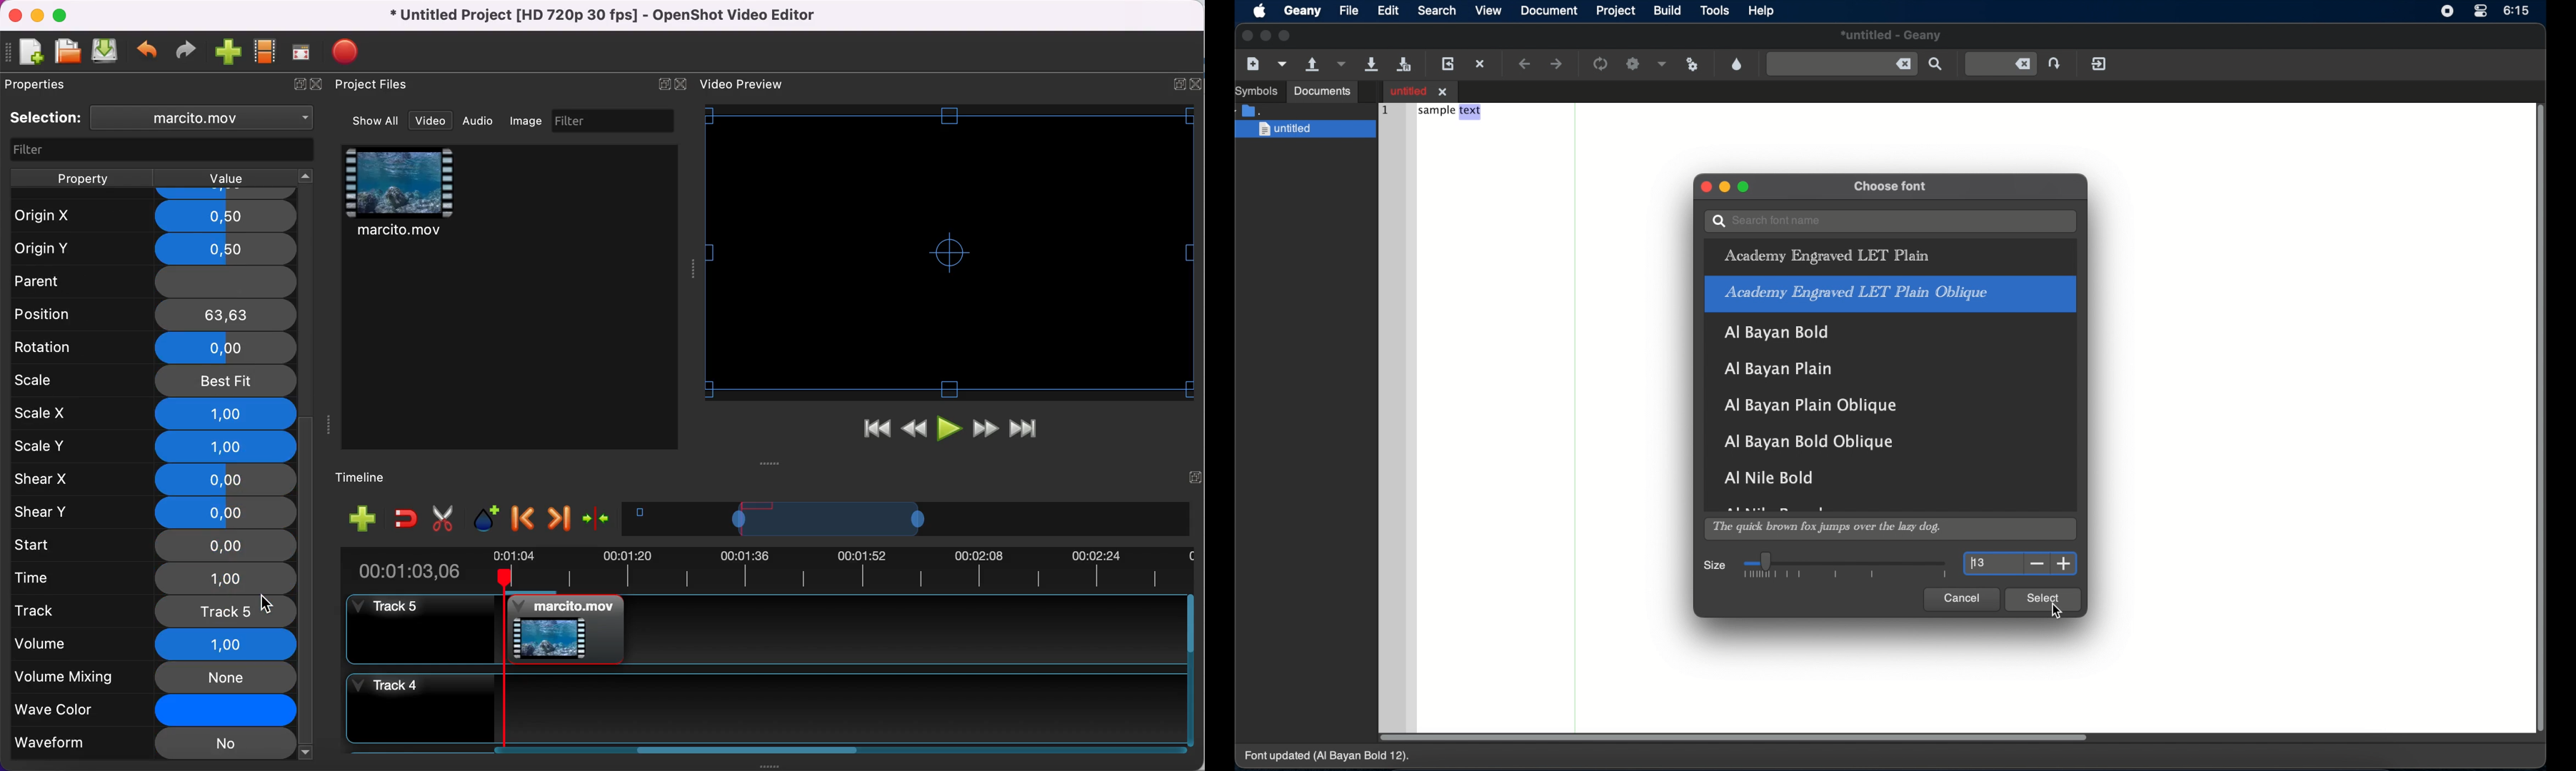 This screenshot has height=784, width=2576. I want to click on filter, so click(615, 120).